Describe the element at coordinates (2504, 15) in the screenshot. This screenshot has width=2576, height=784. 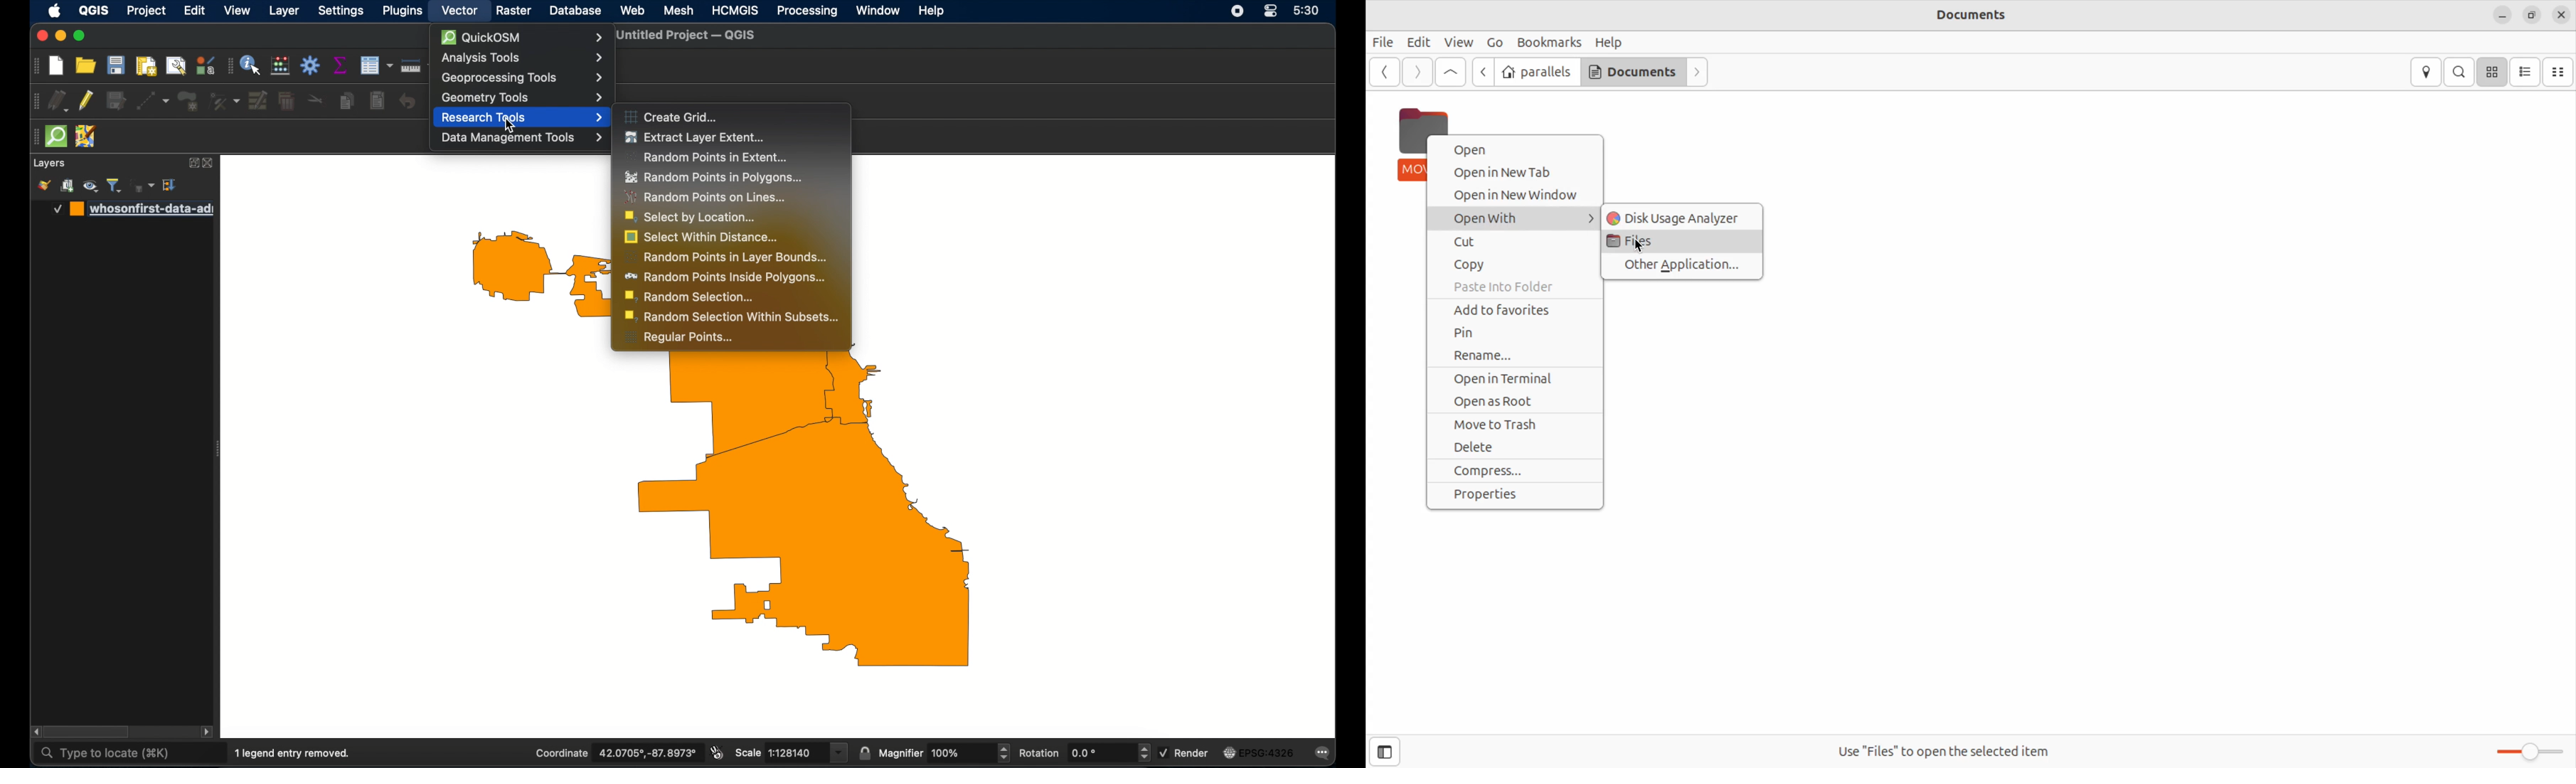
I see `minimize` at that location.